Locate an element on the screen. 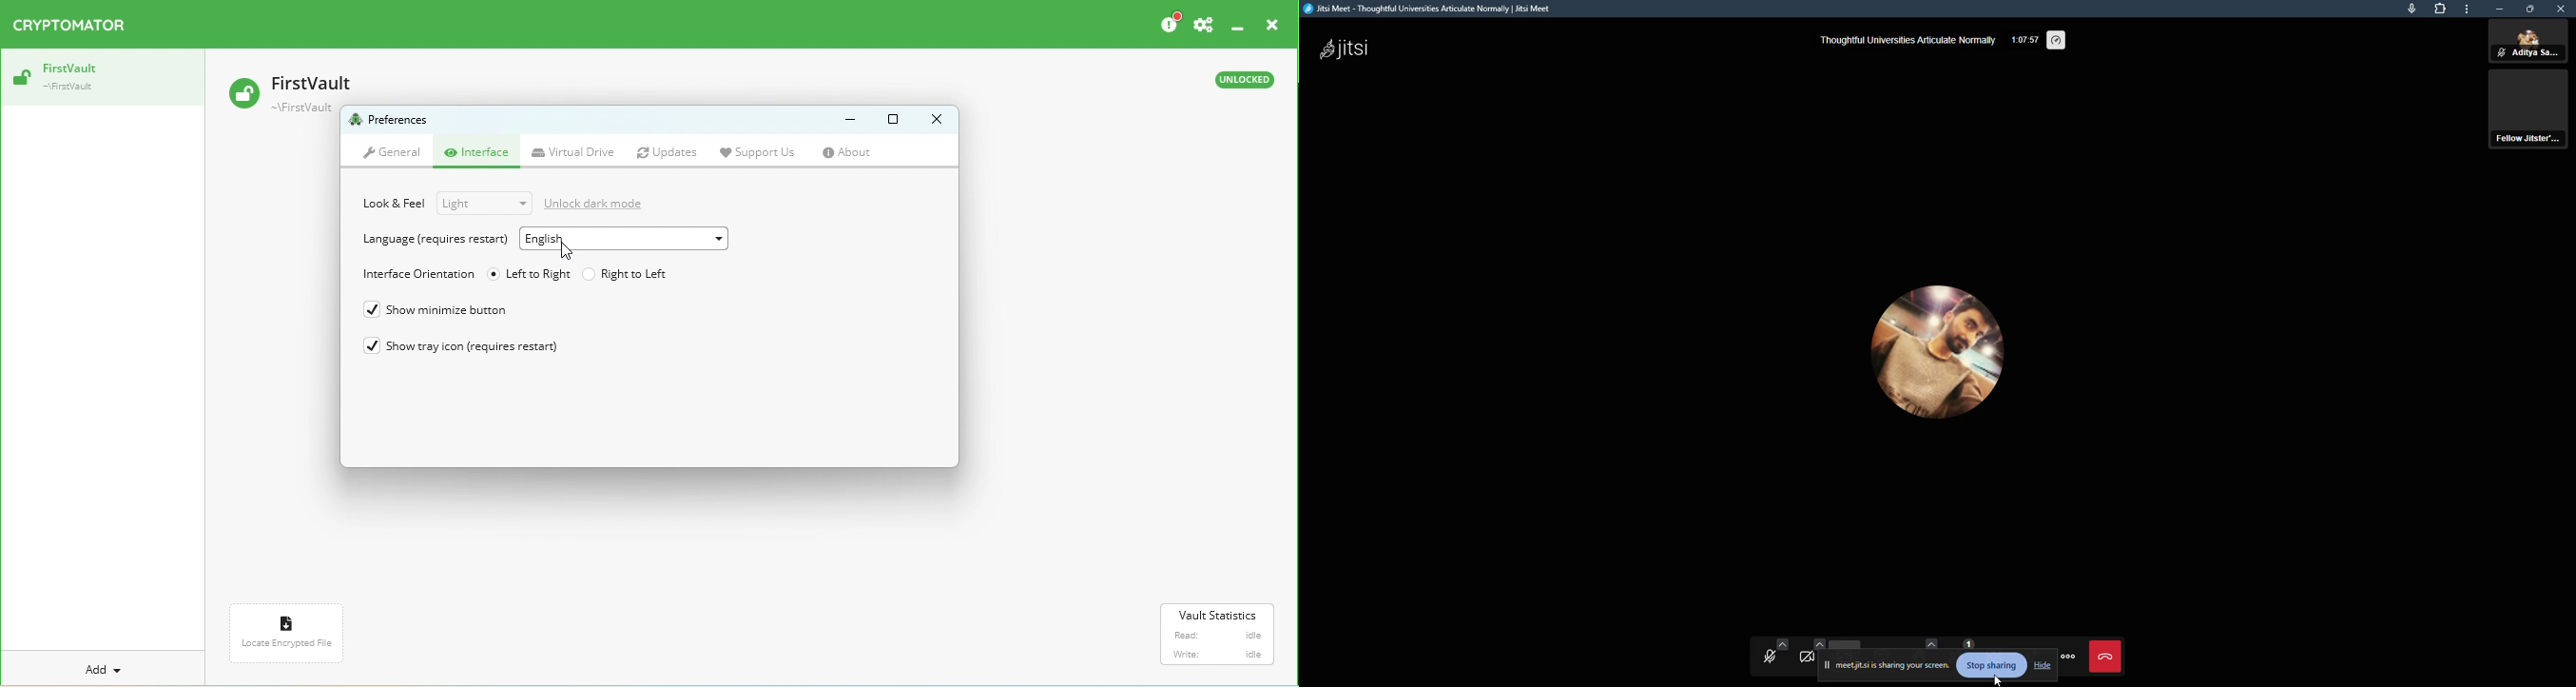  Interface is located at coordinates (481, 154).